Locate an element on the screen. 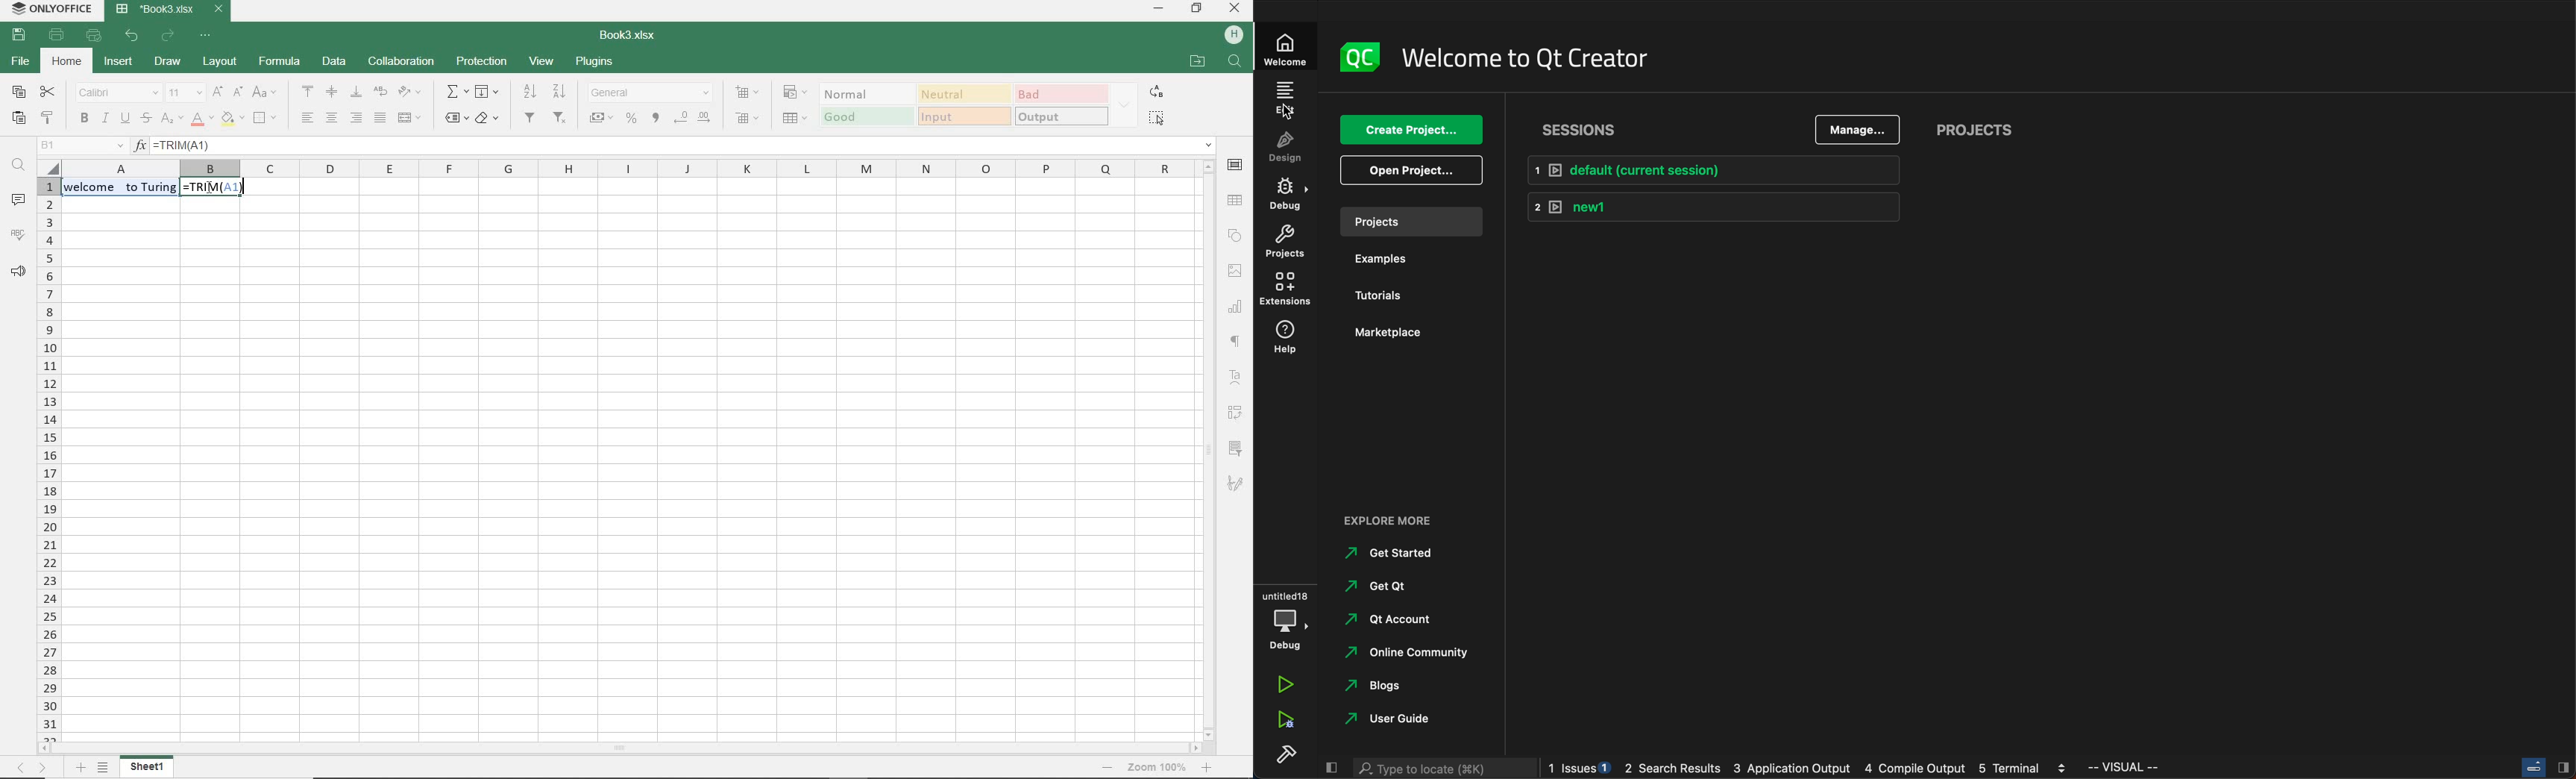  minimize is located at coordinates (1158, 7).